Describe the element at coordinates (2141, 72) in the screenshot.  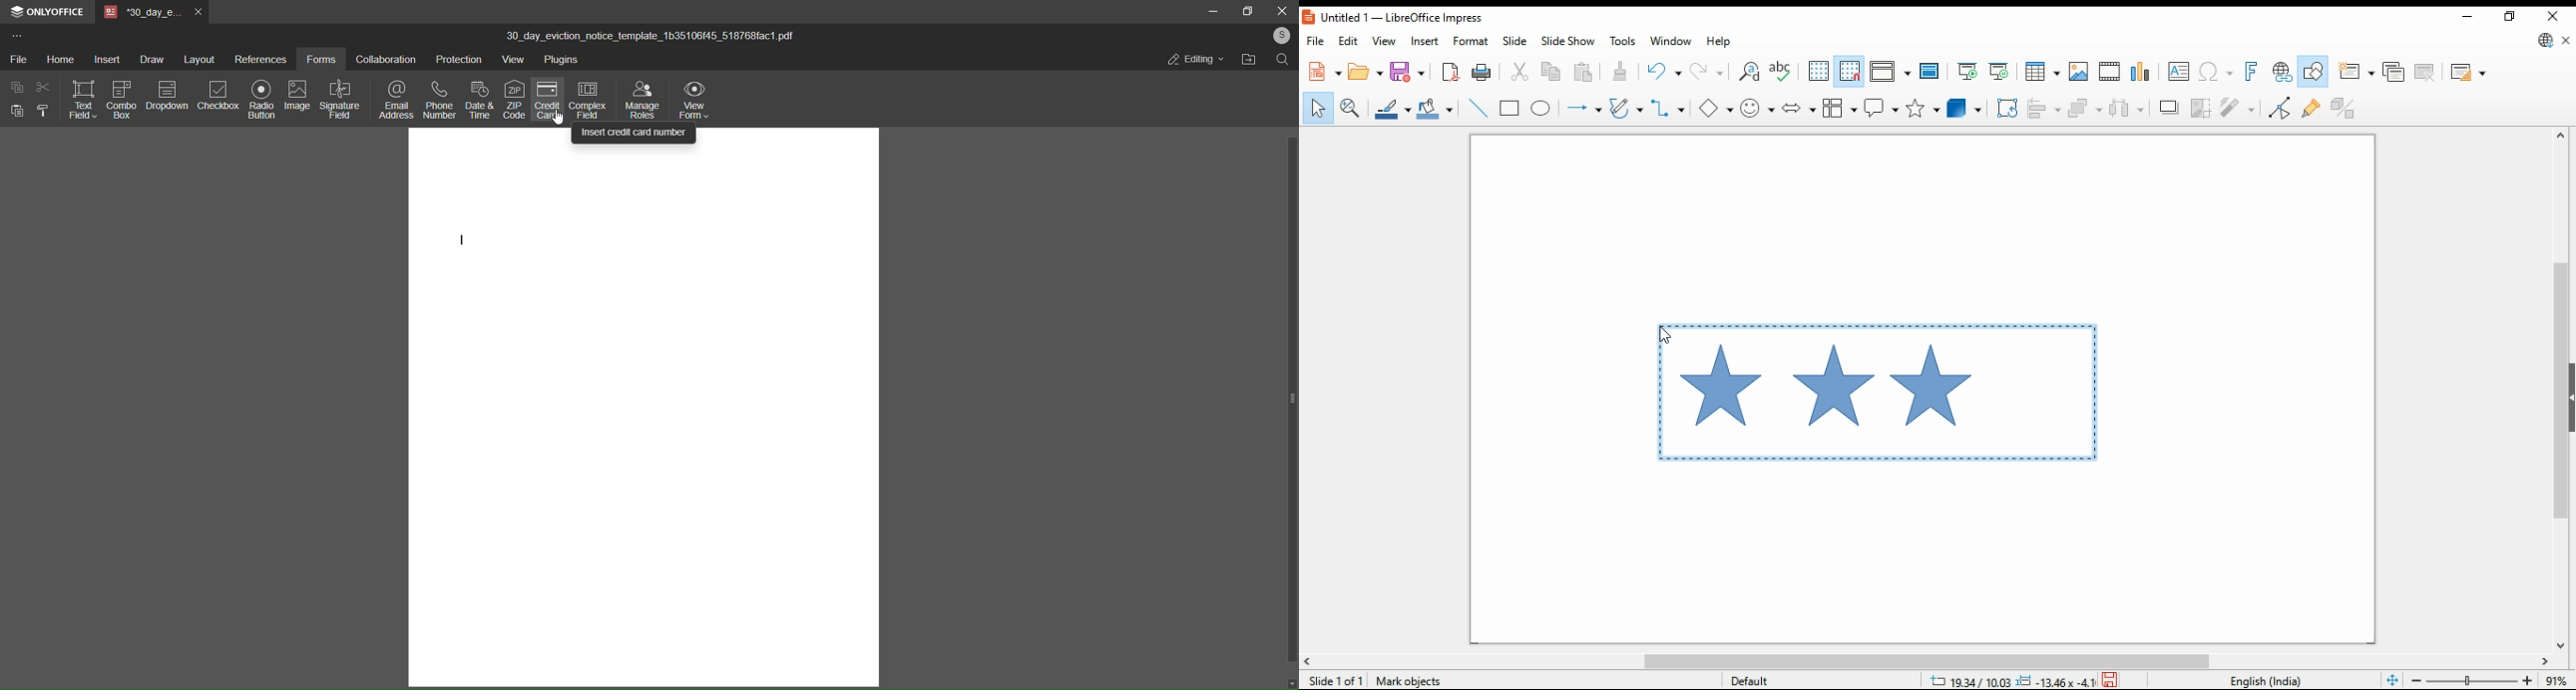
I see `insert charts` at that location.